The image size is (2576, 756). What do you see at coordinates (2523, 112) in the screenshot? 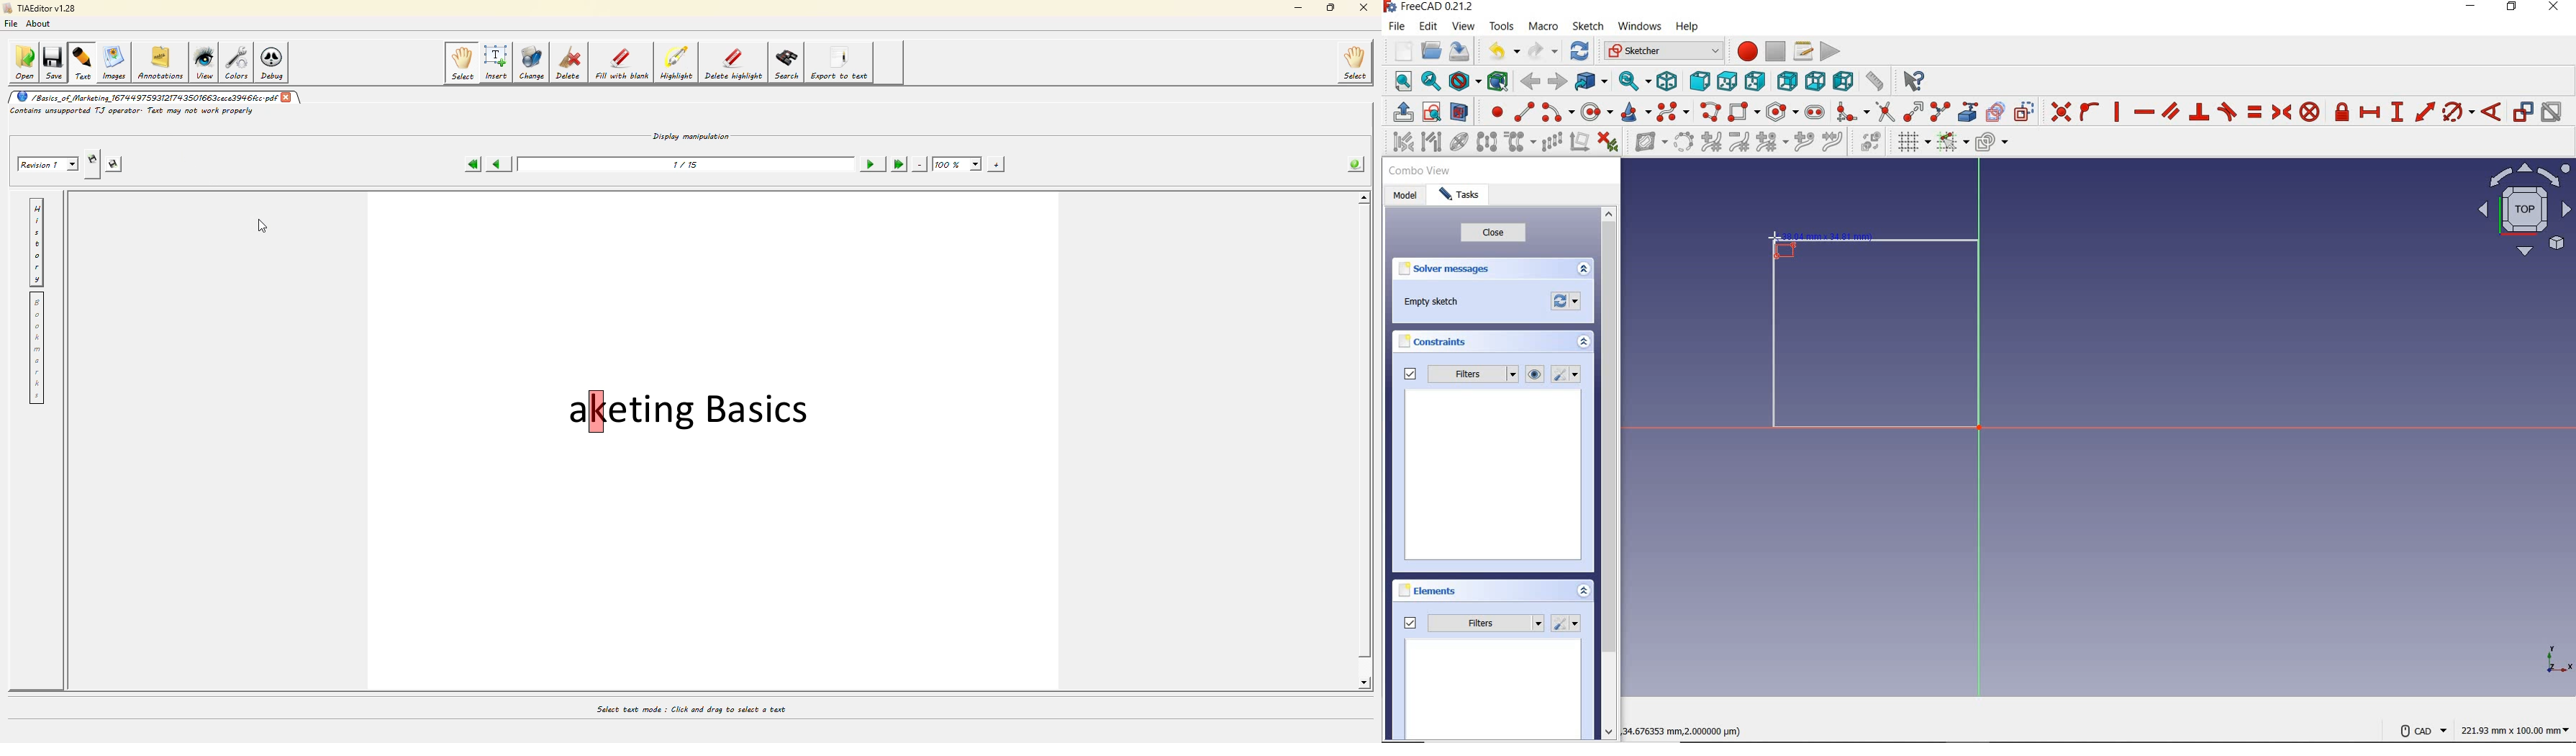
I see `toggle driving constraint` at bounding box center [2523, 112].